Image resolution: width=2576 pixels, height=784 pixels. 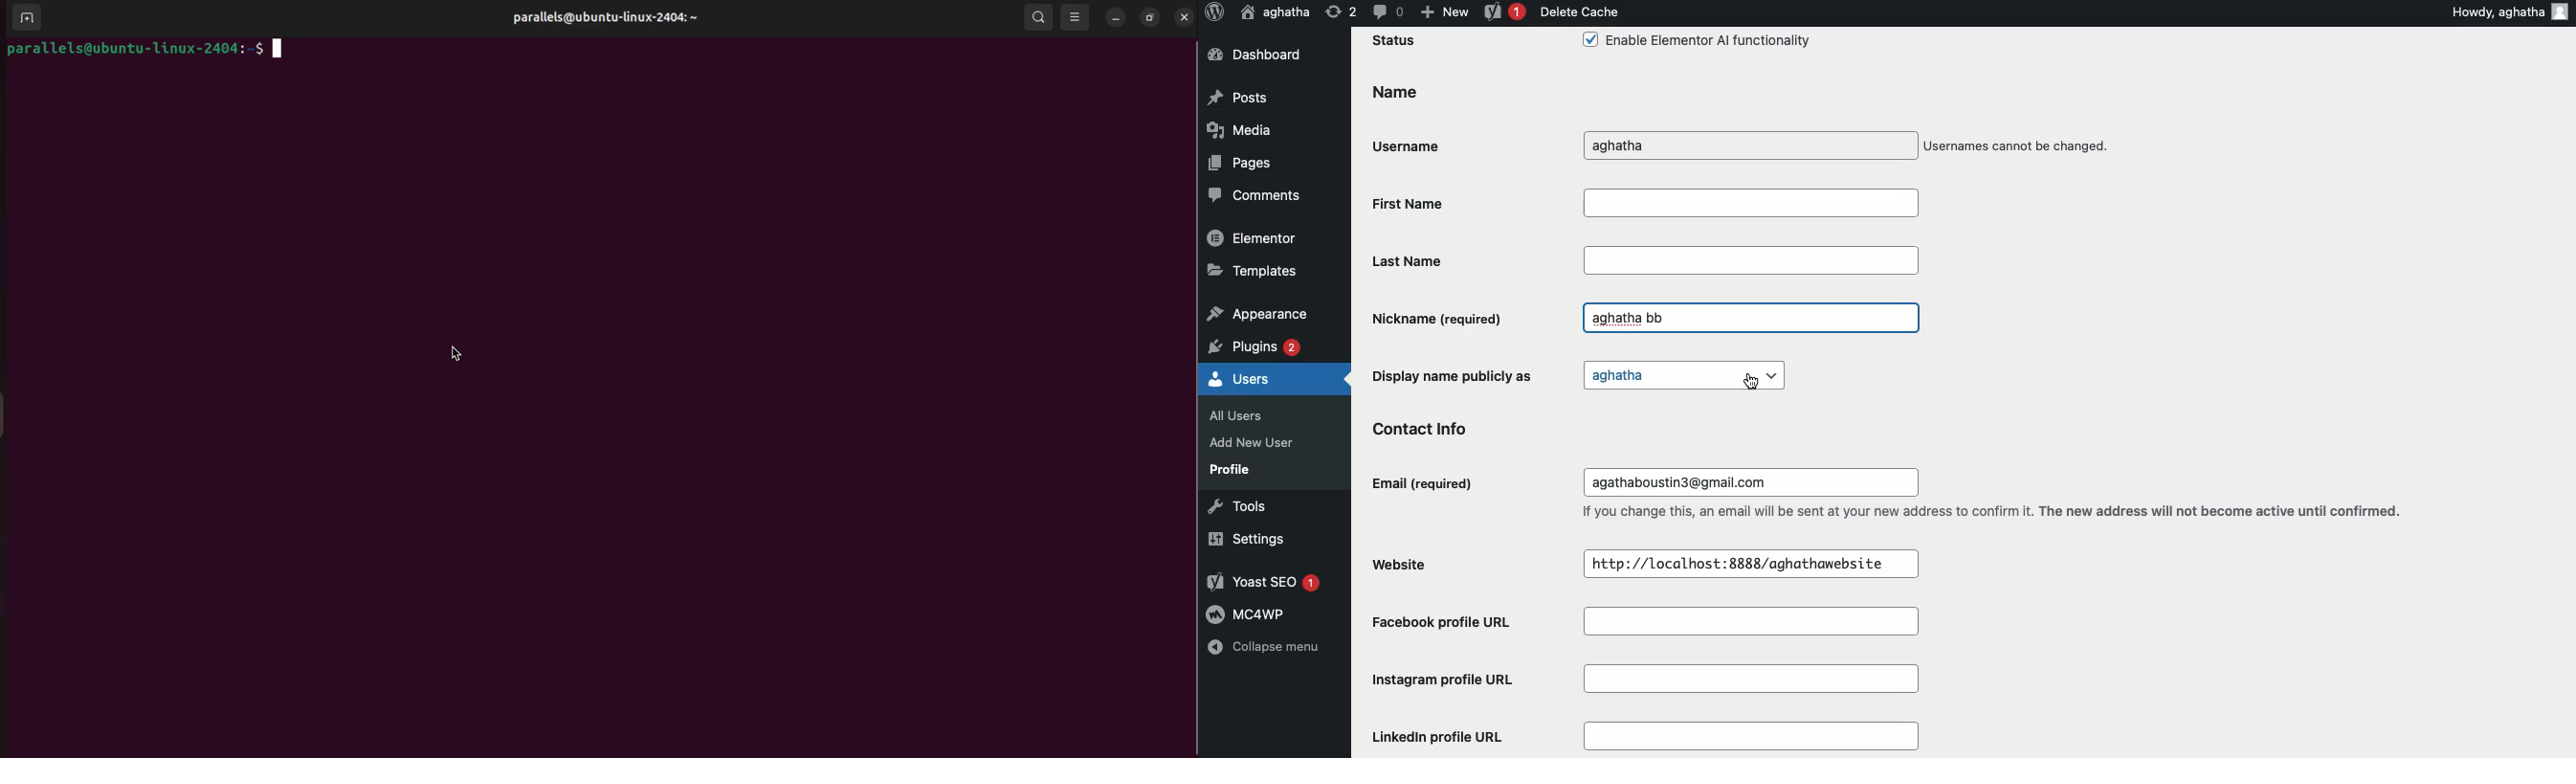 I want to click on http://localhost:8888/aghathawebsite, so click(x=1741, y=563).